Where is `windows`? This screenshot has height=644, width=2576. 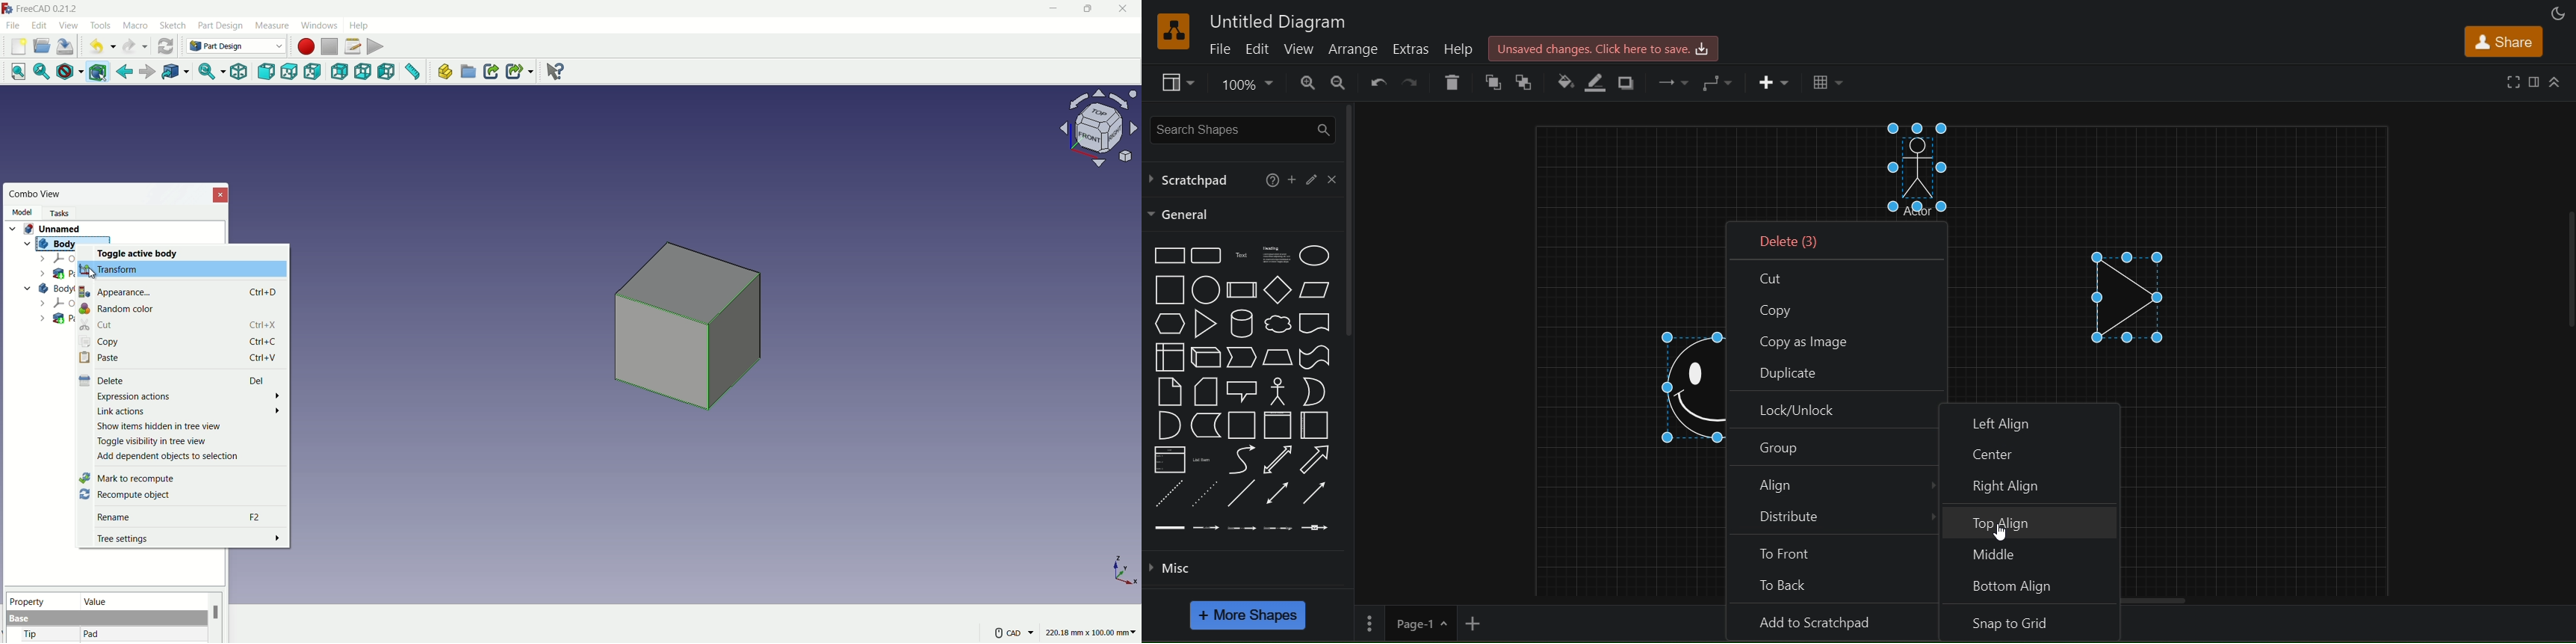
windows is located at coordinates (318, 25).